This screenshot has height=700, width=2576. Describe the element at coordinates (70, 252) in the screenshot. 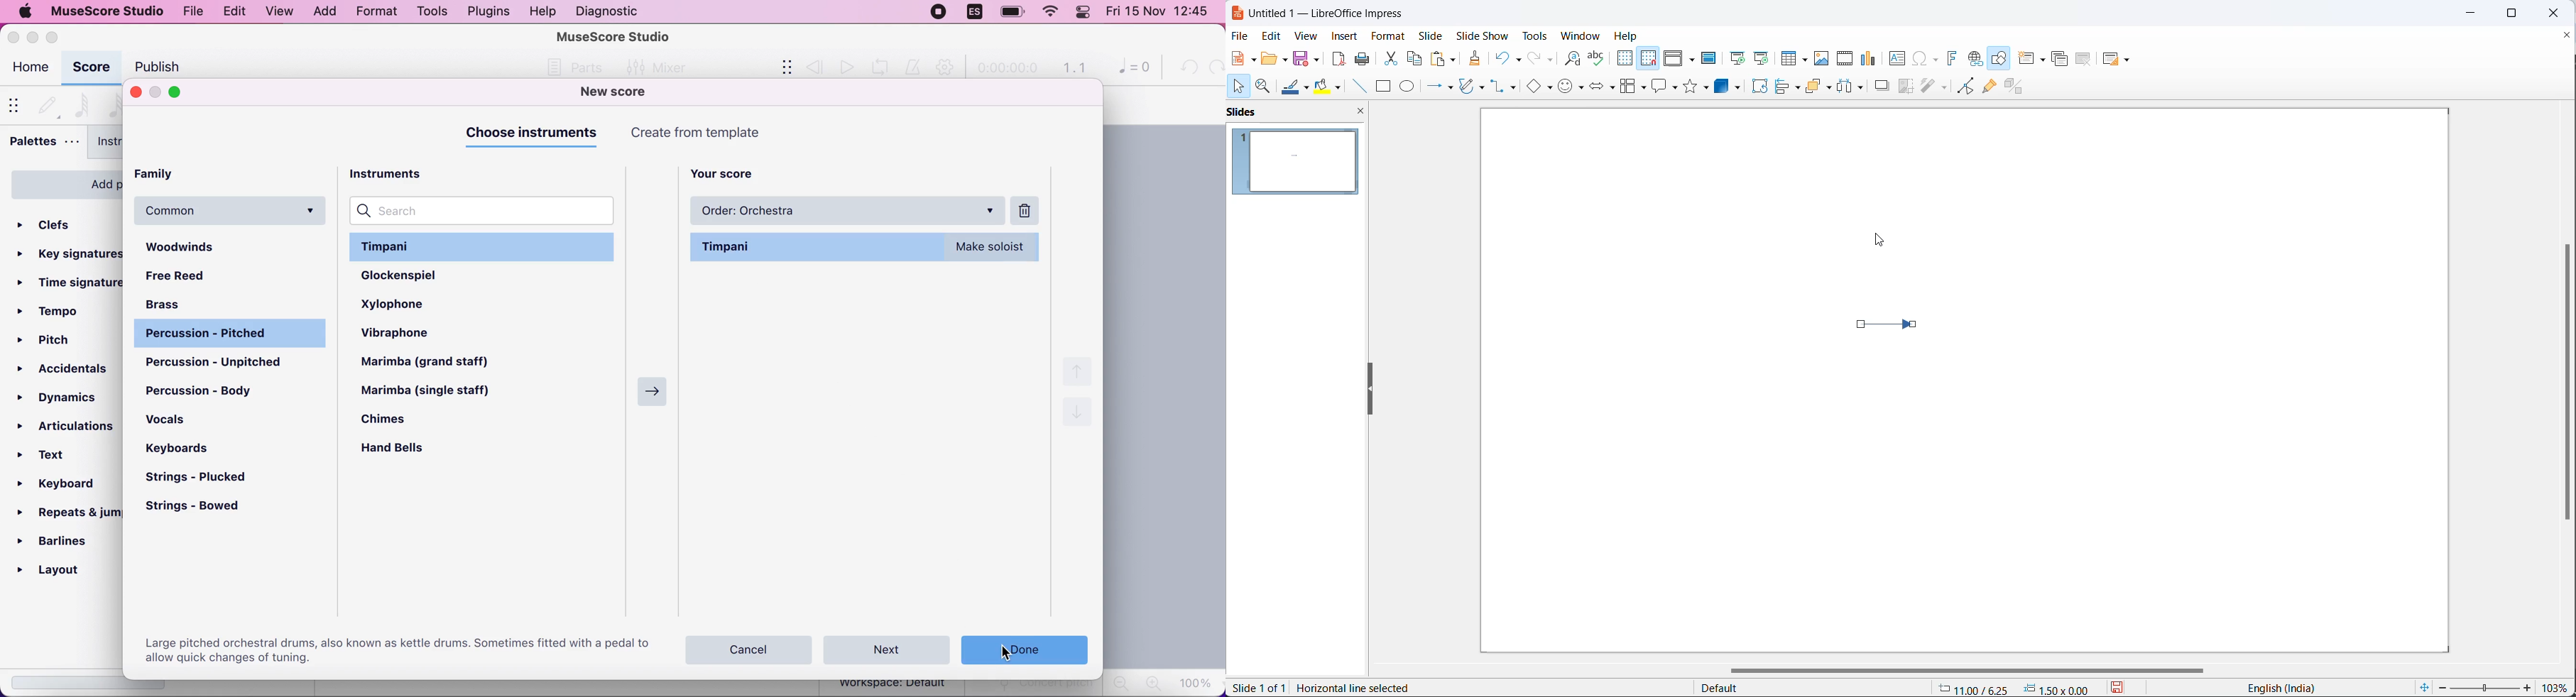

I see `key signatures` at that location.